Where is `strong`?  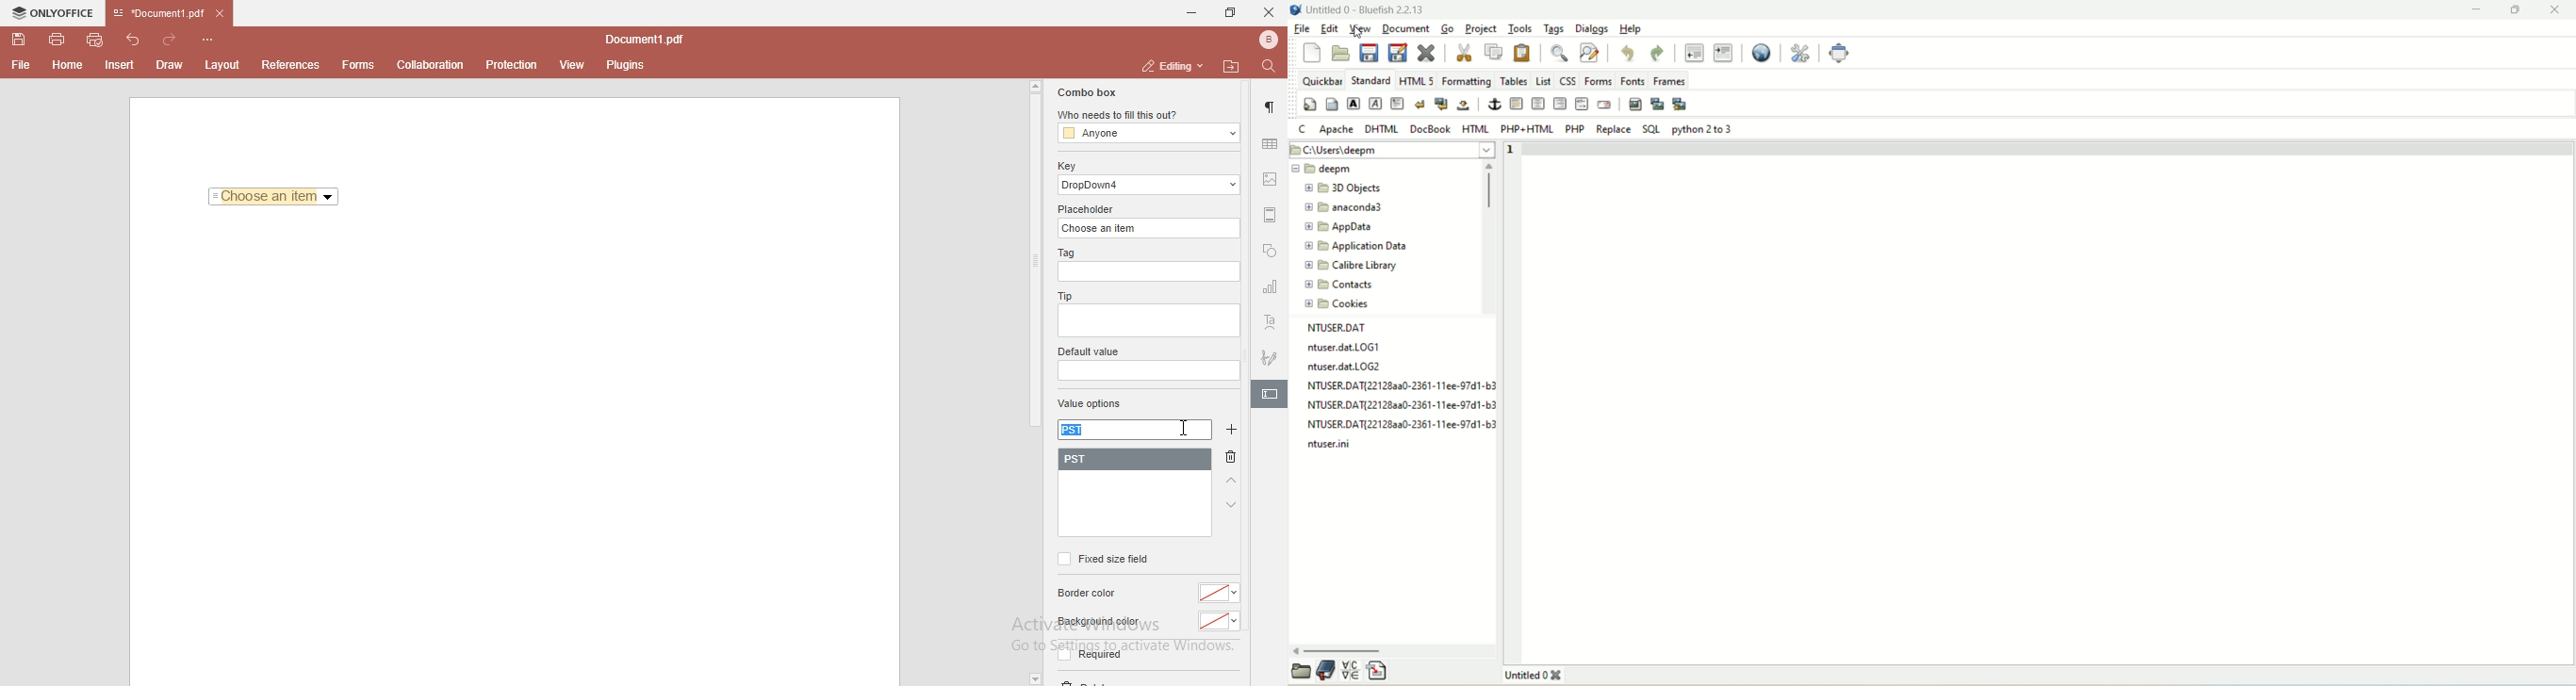 strong is located at coordinates (1352, 103).